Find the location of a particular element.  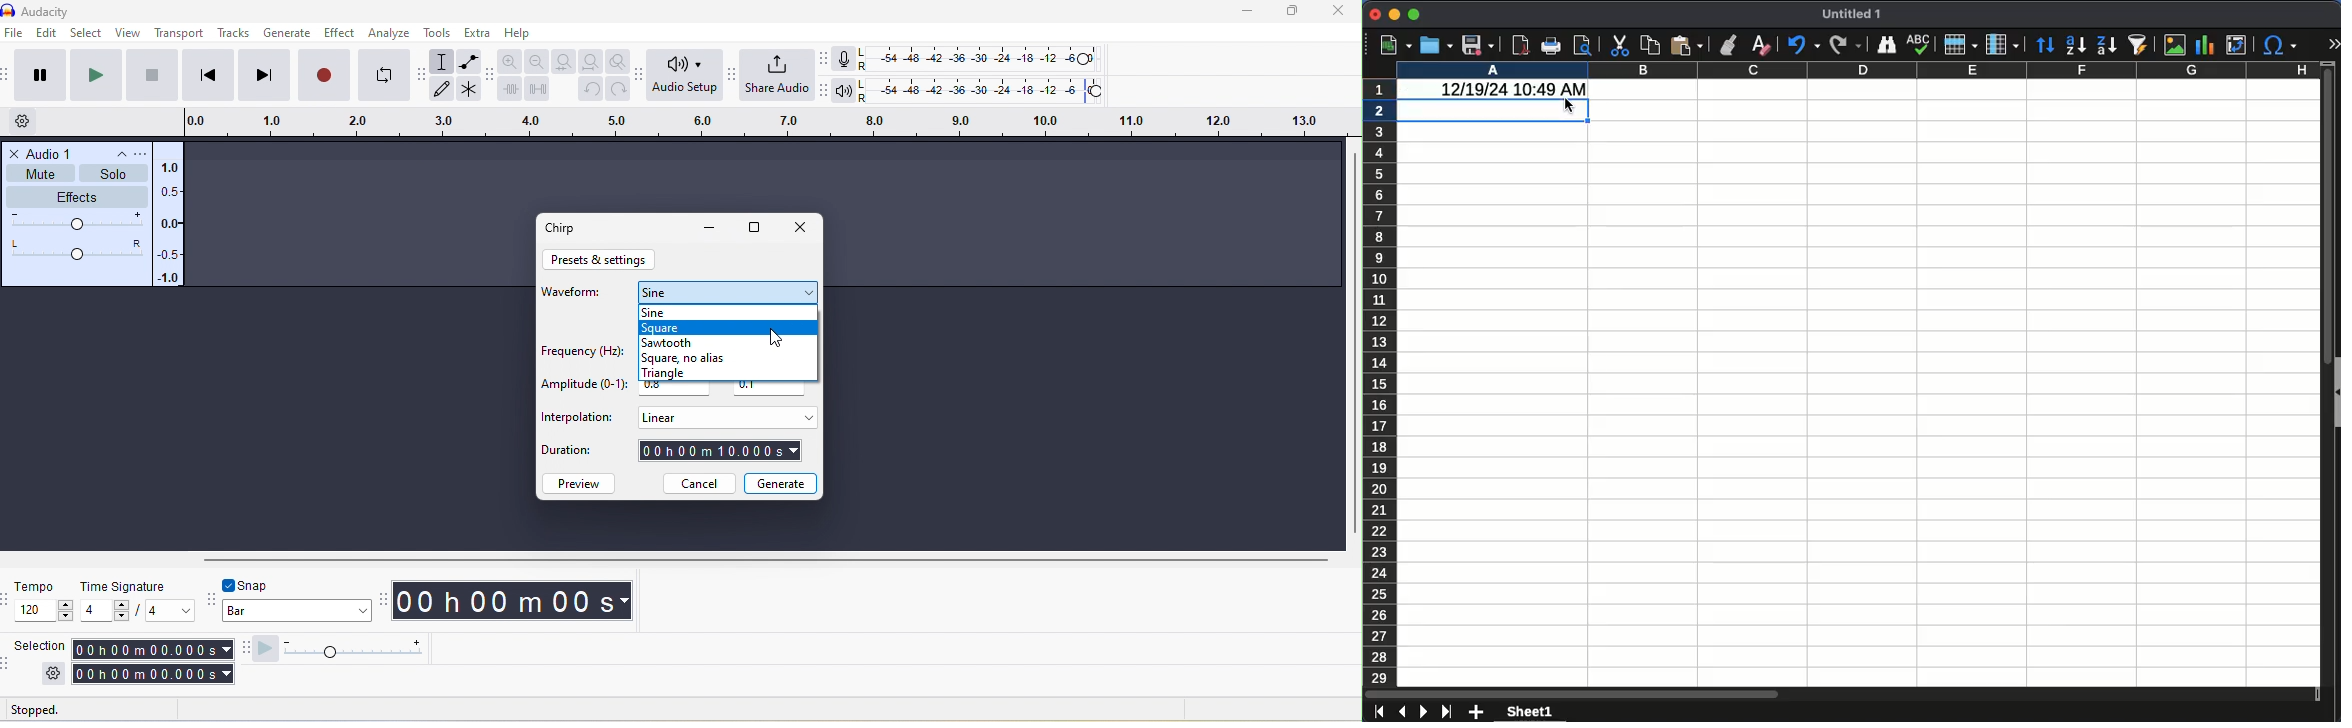

Untitled 1 is located at coordinates (1855, 14).